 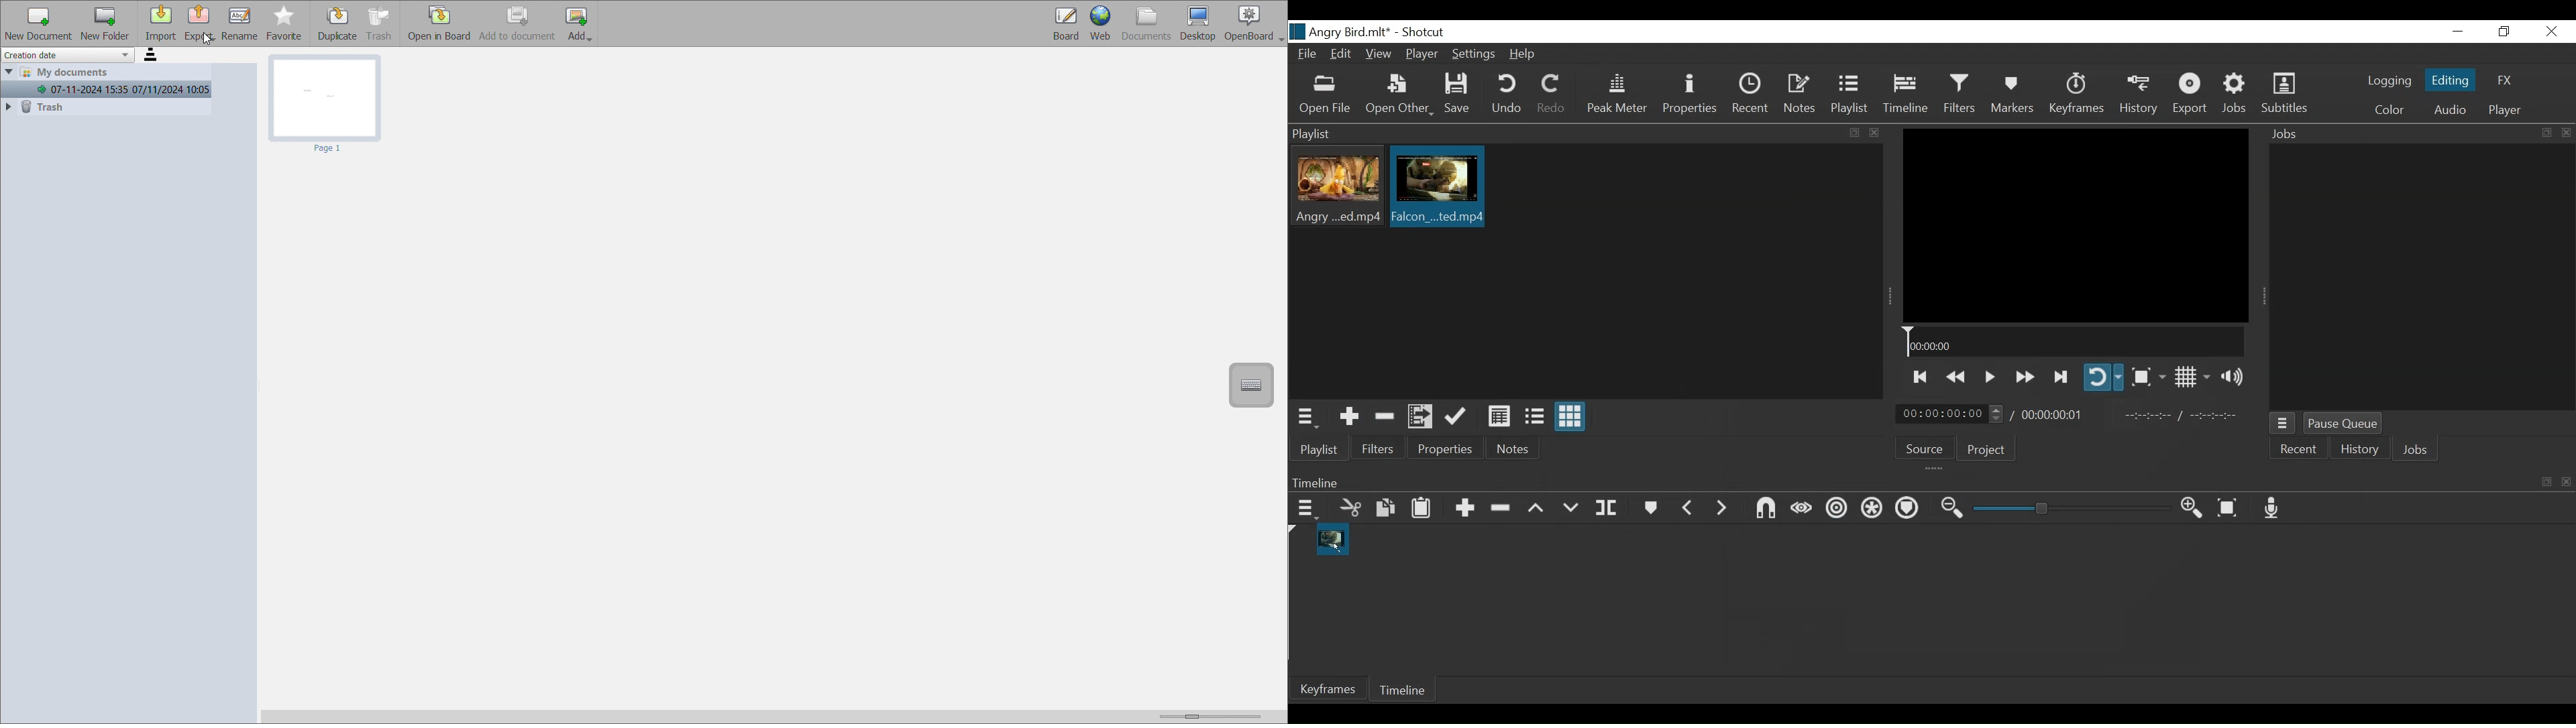 What do you see at coordinates (1198, 23) in the screenshot?
I see `desktop` at bounding box center [1198, 23].